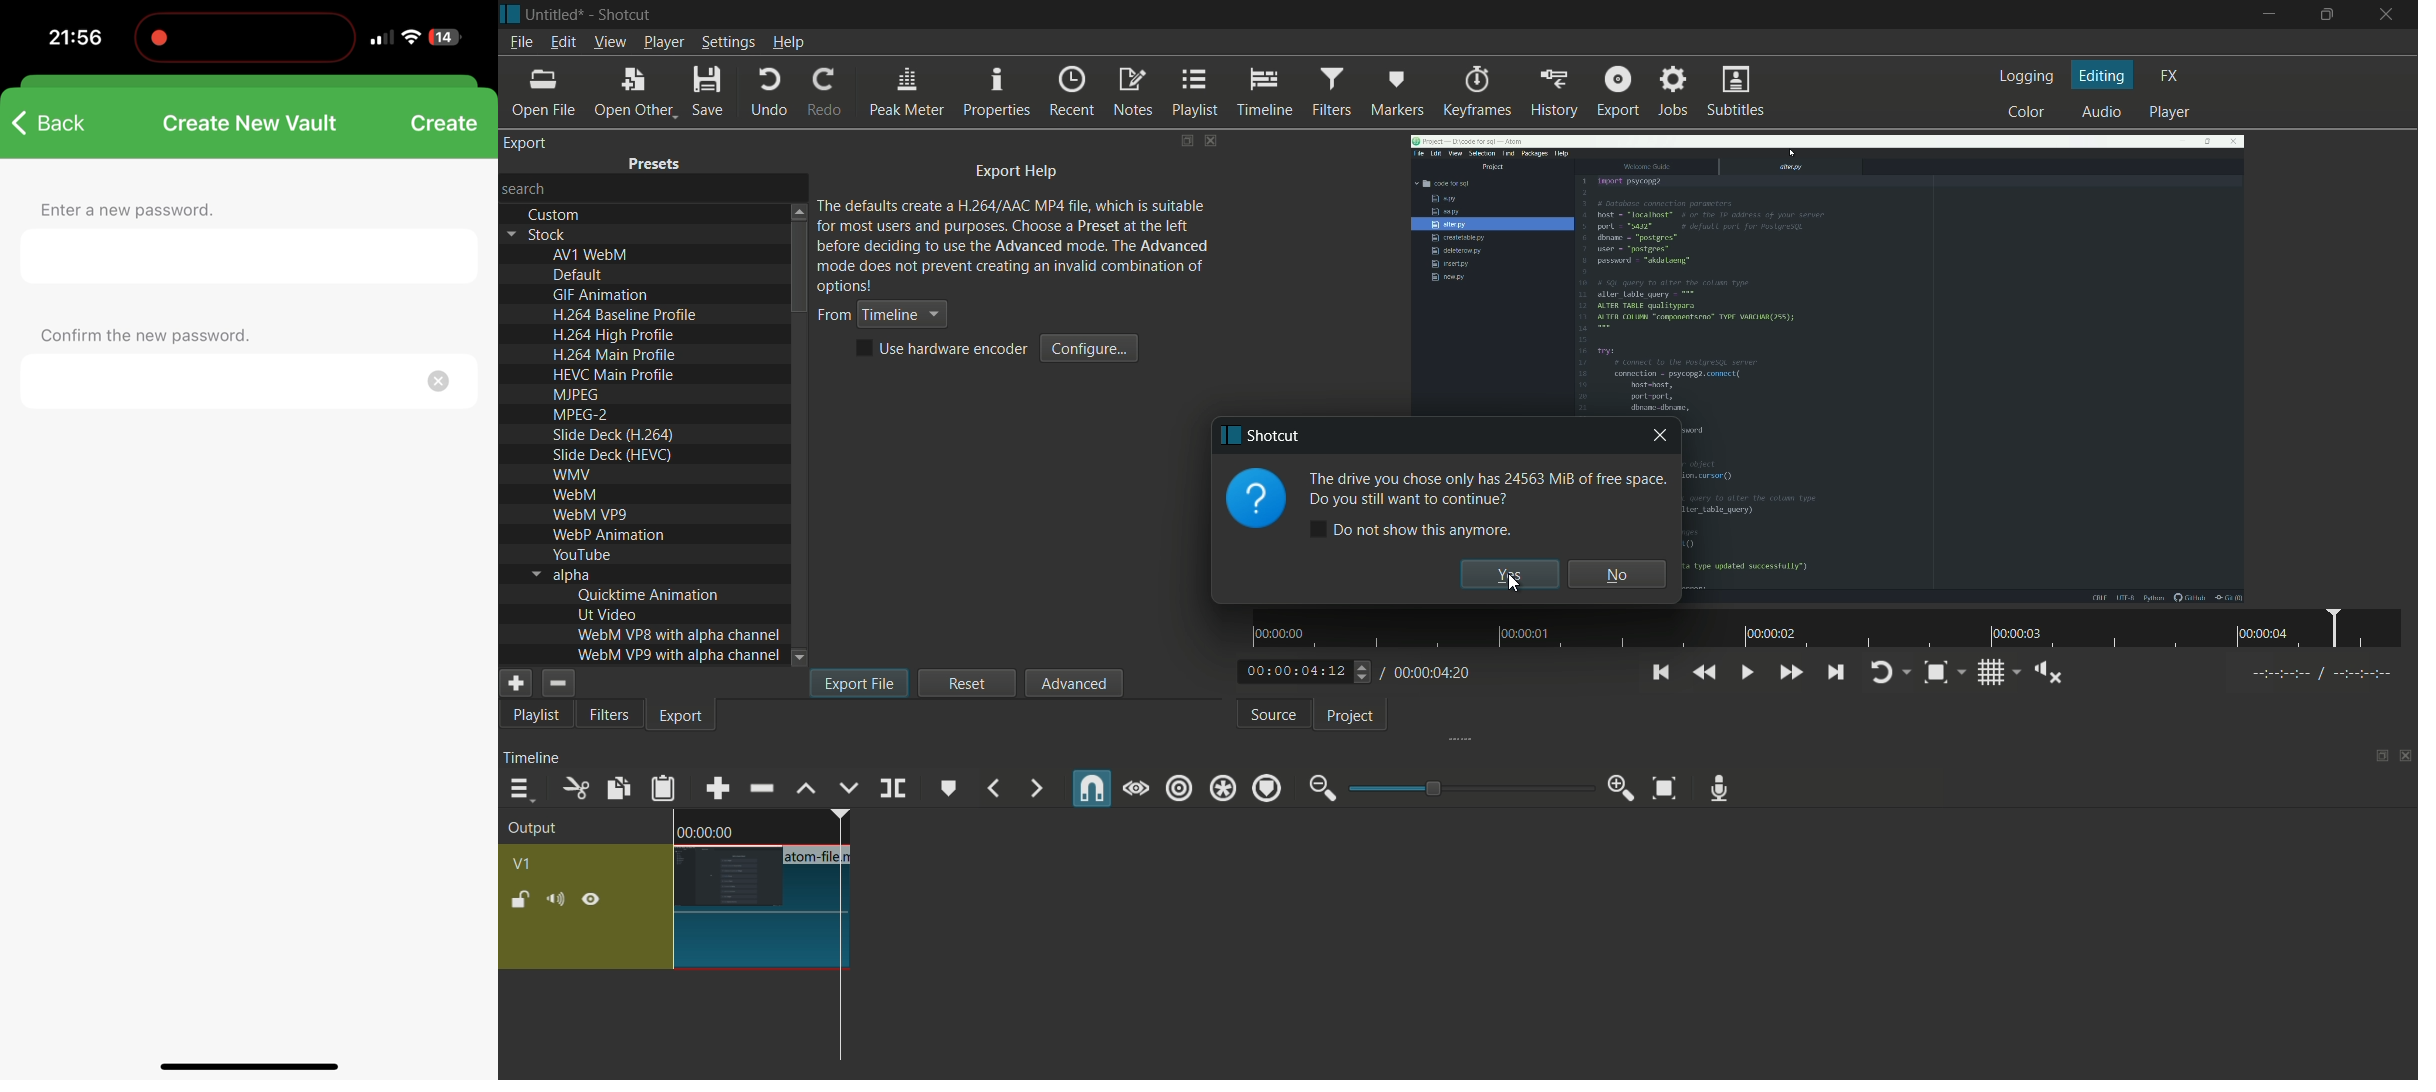 The image size is (2436, 1092). Describe the element at coordinates (797, 210) in the screenshot. I see `scroll up` at that location.